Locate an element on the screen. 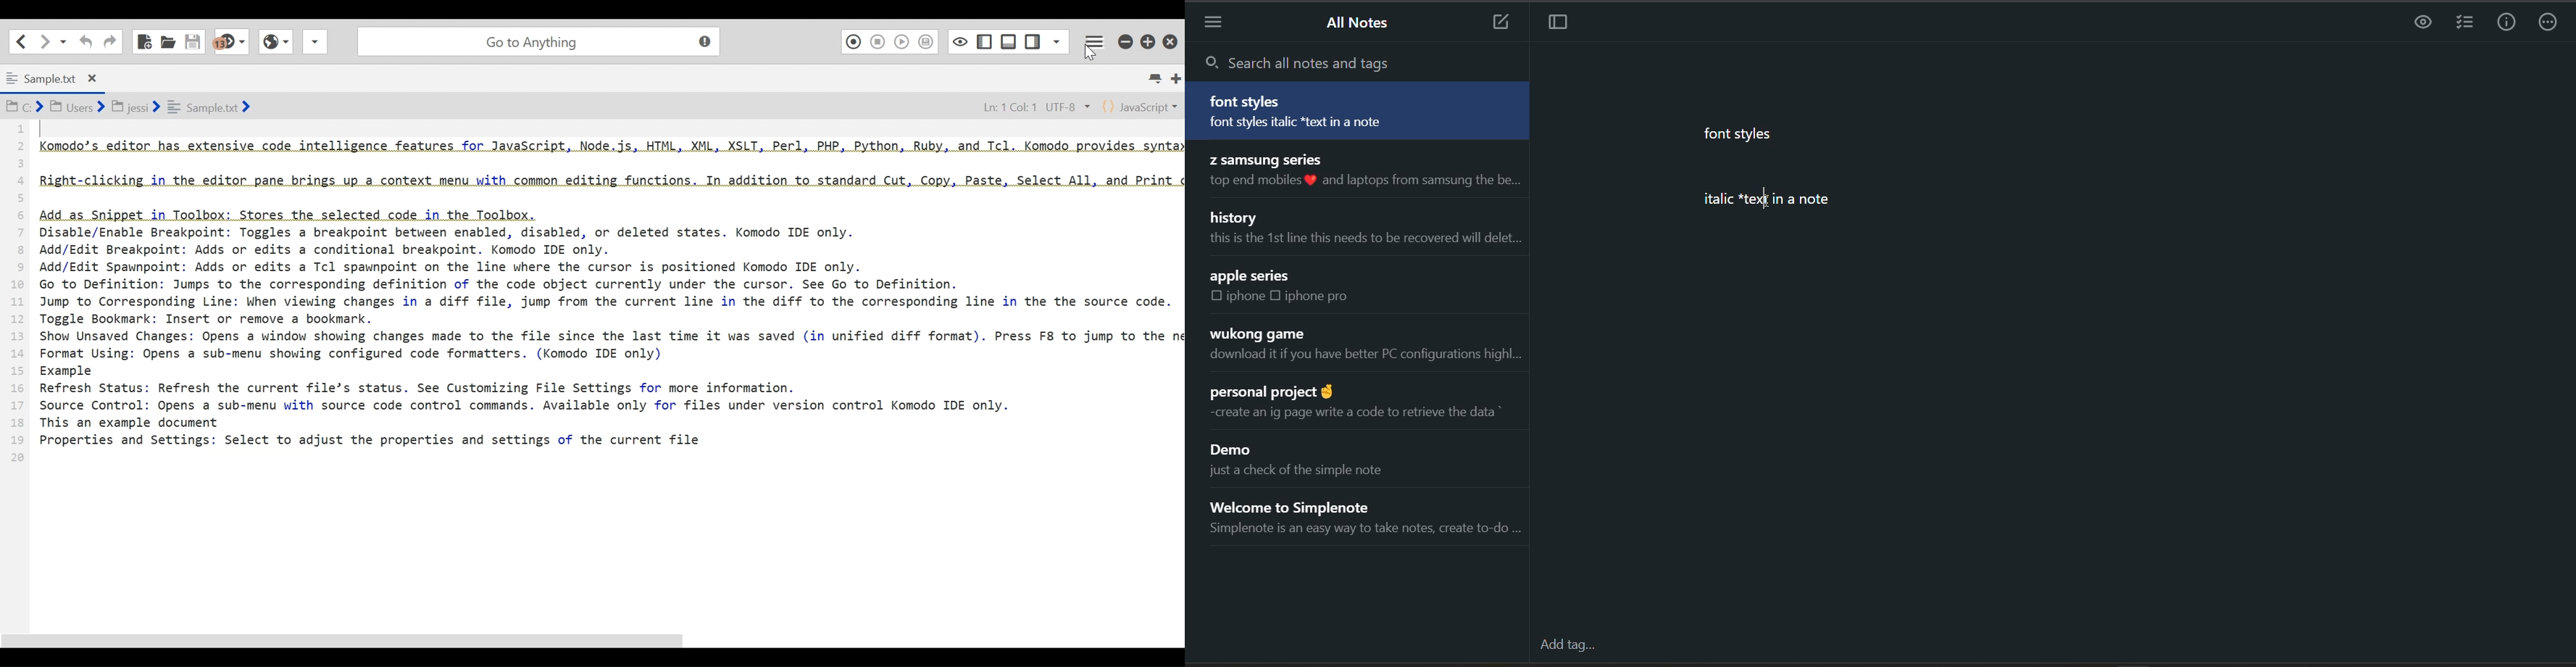 The width and height of the screenshot is (2576, 672). minimize is located at coordinates (1125, 40).